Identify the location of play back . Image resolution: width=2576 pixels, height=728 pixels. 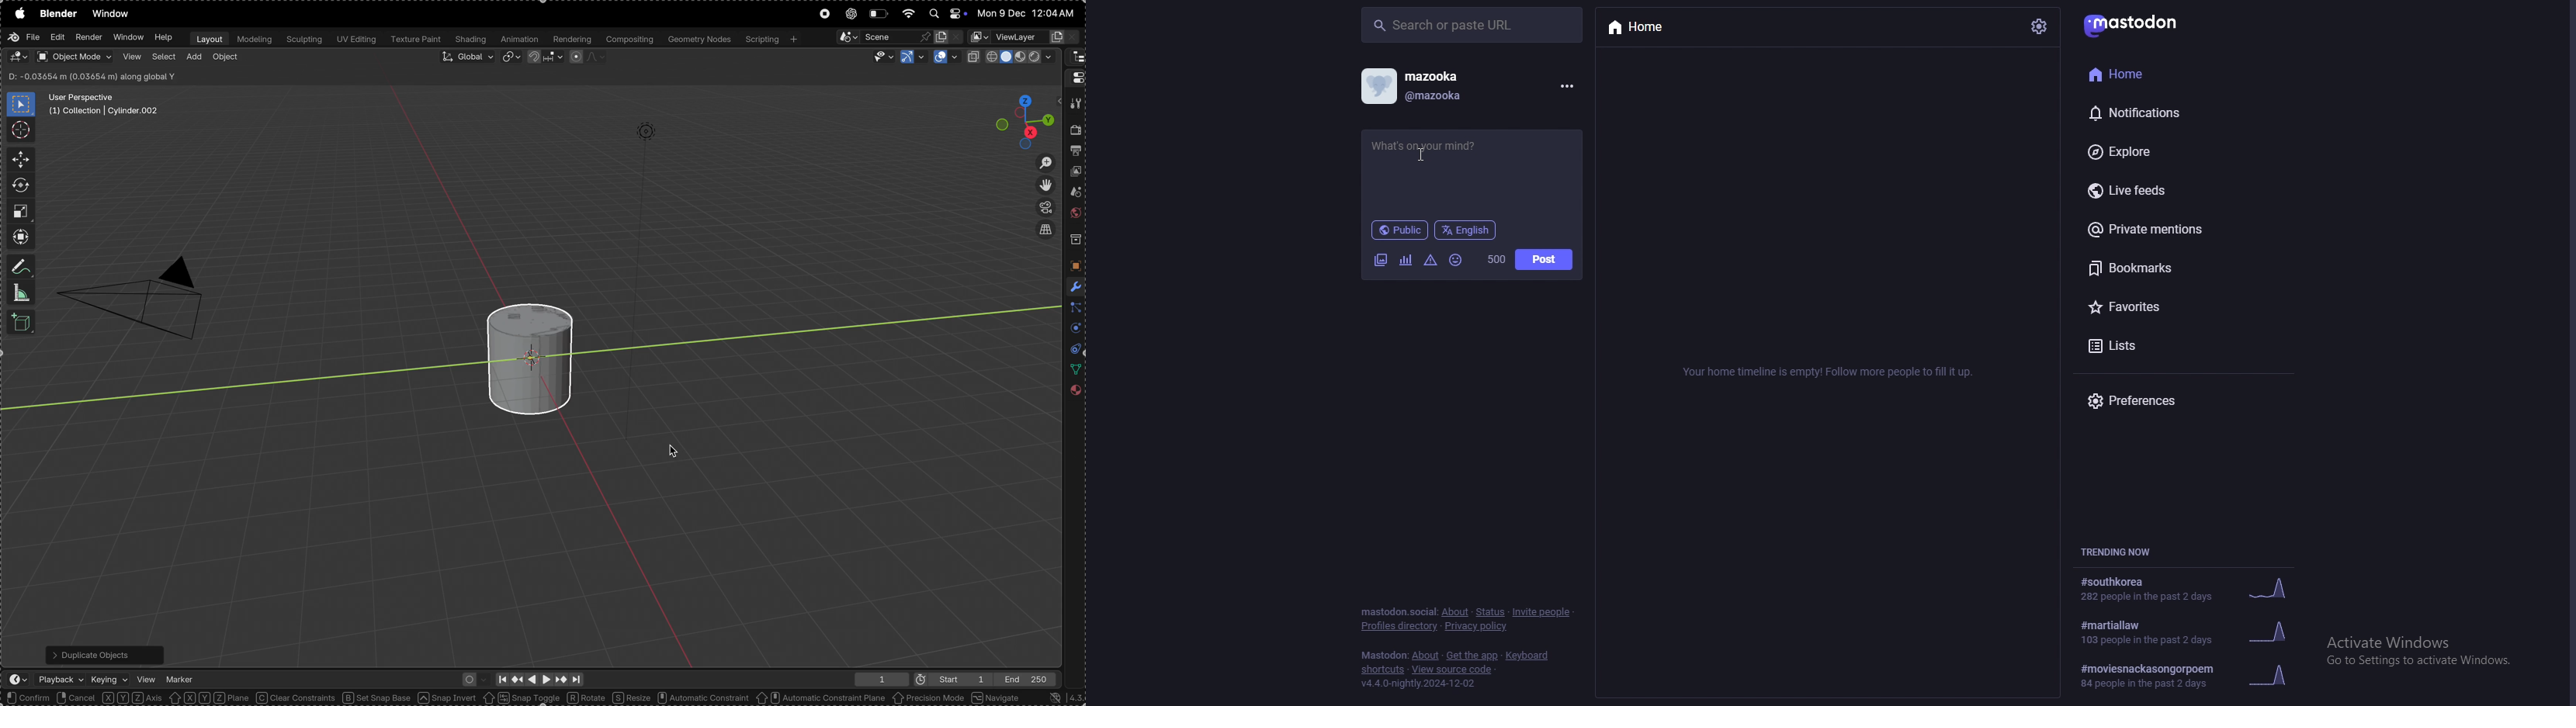
(61, 679).